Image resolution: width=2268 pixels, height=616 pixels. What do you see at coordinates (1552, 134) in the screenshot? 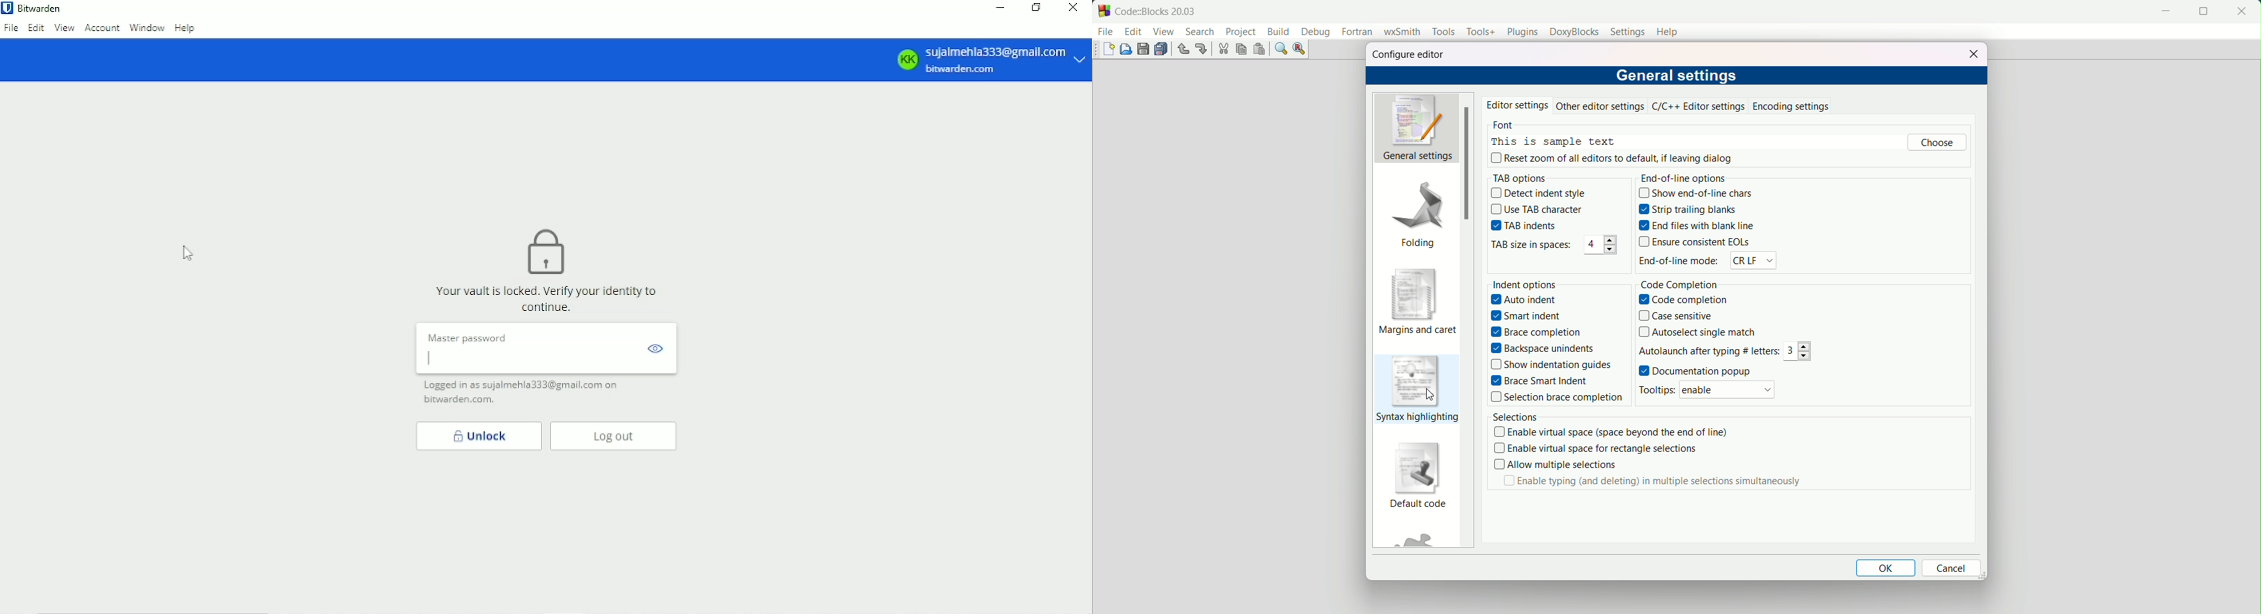
I see `text` at bounding box center [1552, 134].